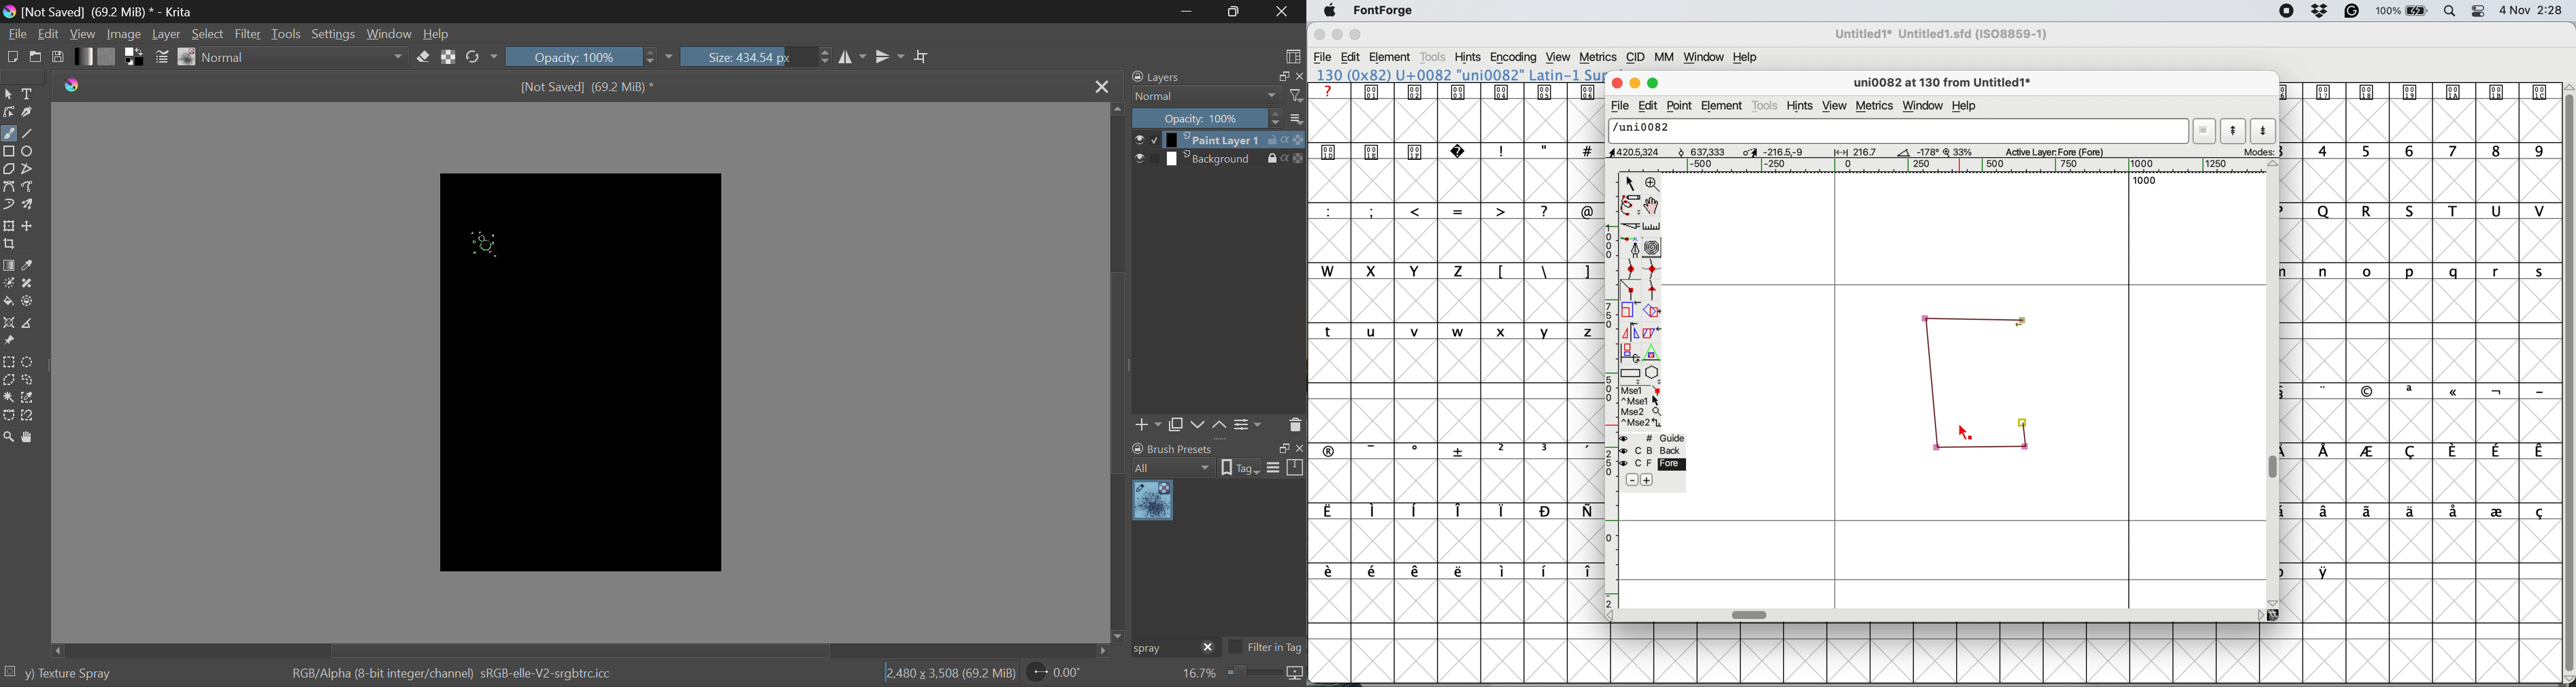  Describe the element at coordinates (1632, 374) in the screenshot. I see `rectangles and ellipses` at that location.